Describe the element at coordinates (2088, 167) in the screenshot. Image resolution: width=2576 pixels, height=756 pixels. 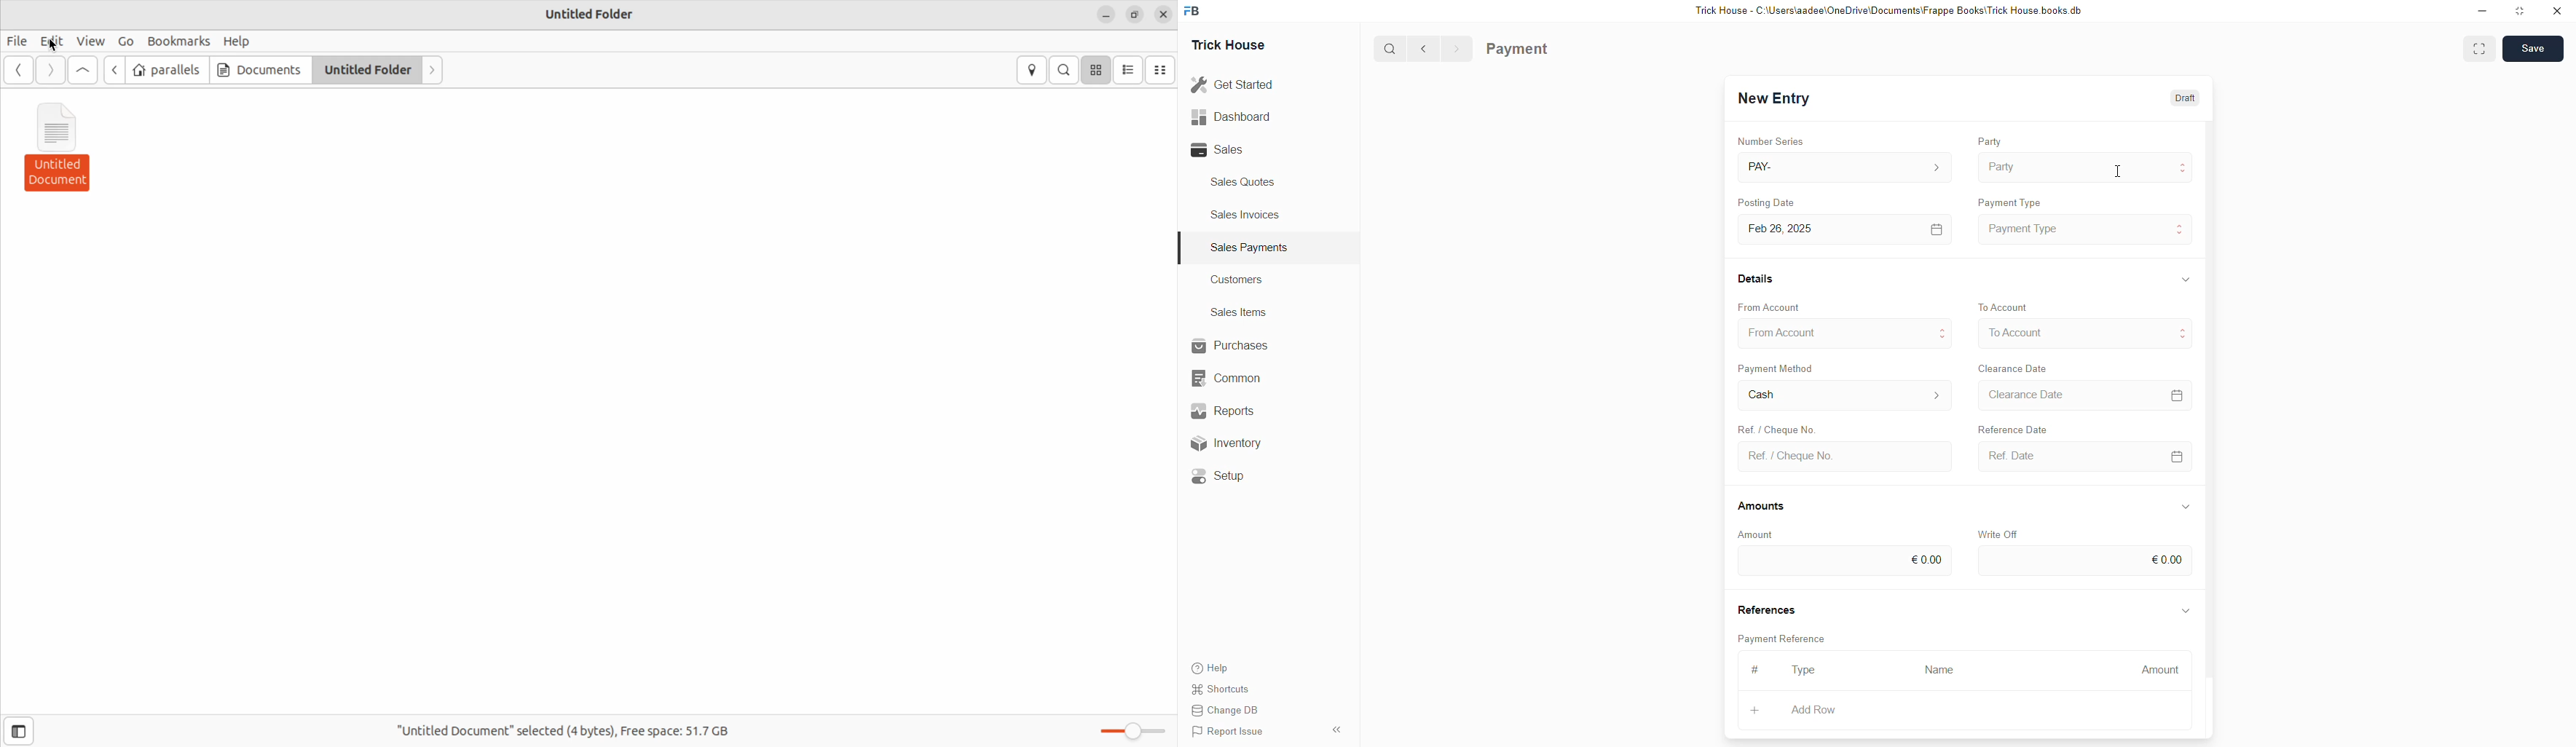
I see `Party` at that location.